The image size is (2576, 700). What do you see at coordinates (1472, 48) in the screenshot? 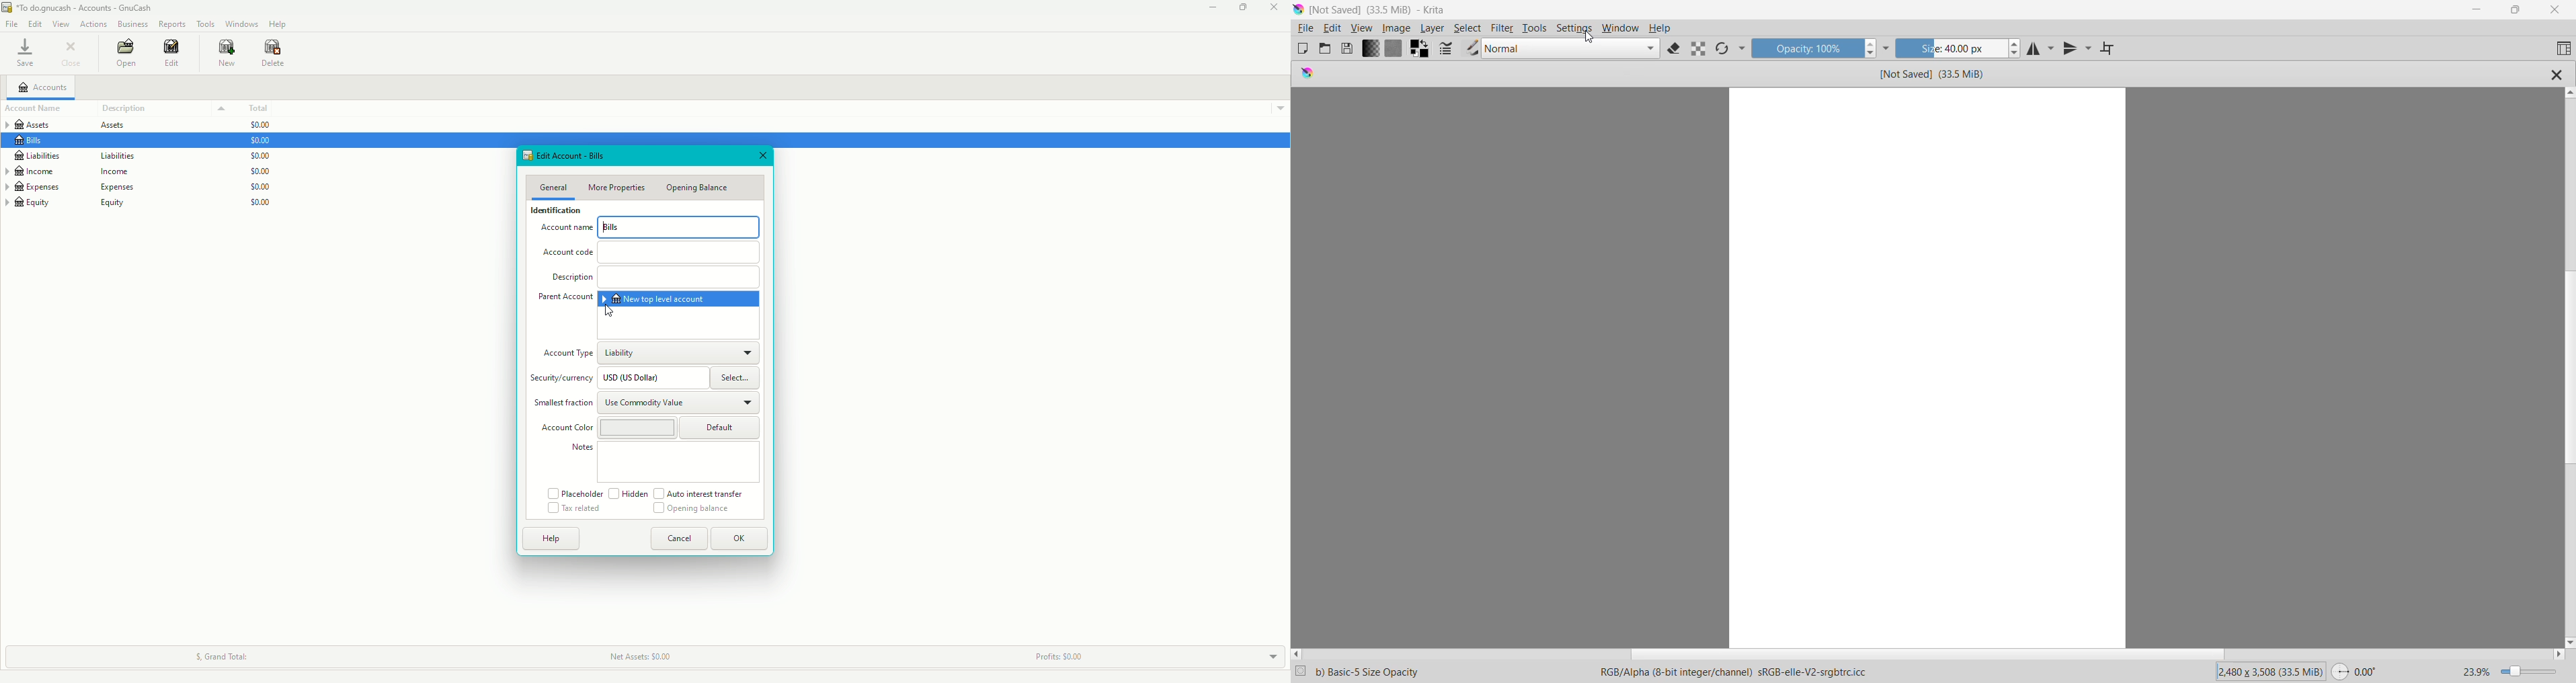
I see `Choose brush preset` at bounding box center [1472, 48].